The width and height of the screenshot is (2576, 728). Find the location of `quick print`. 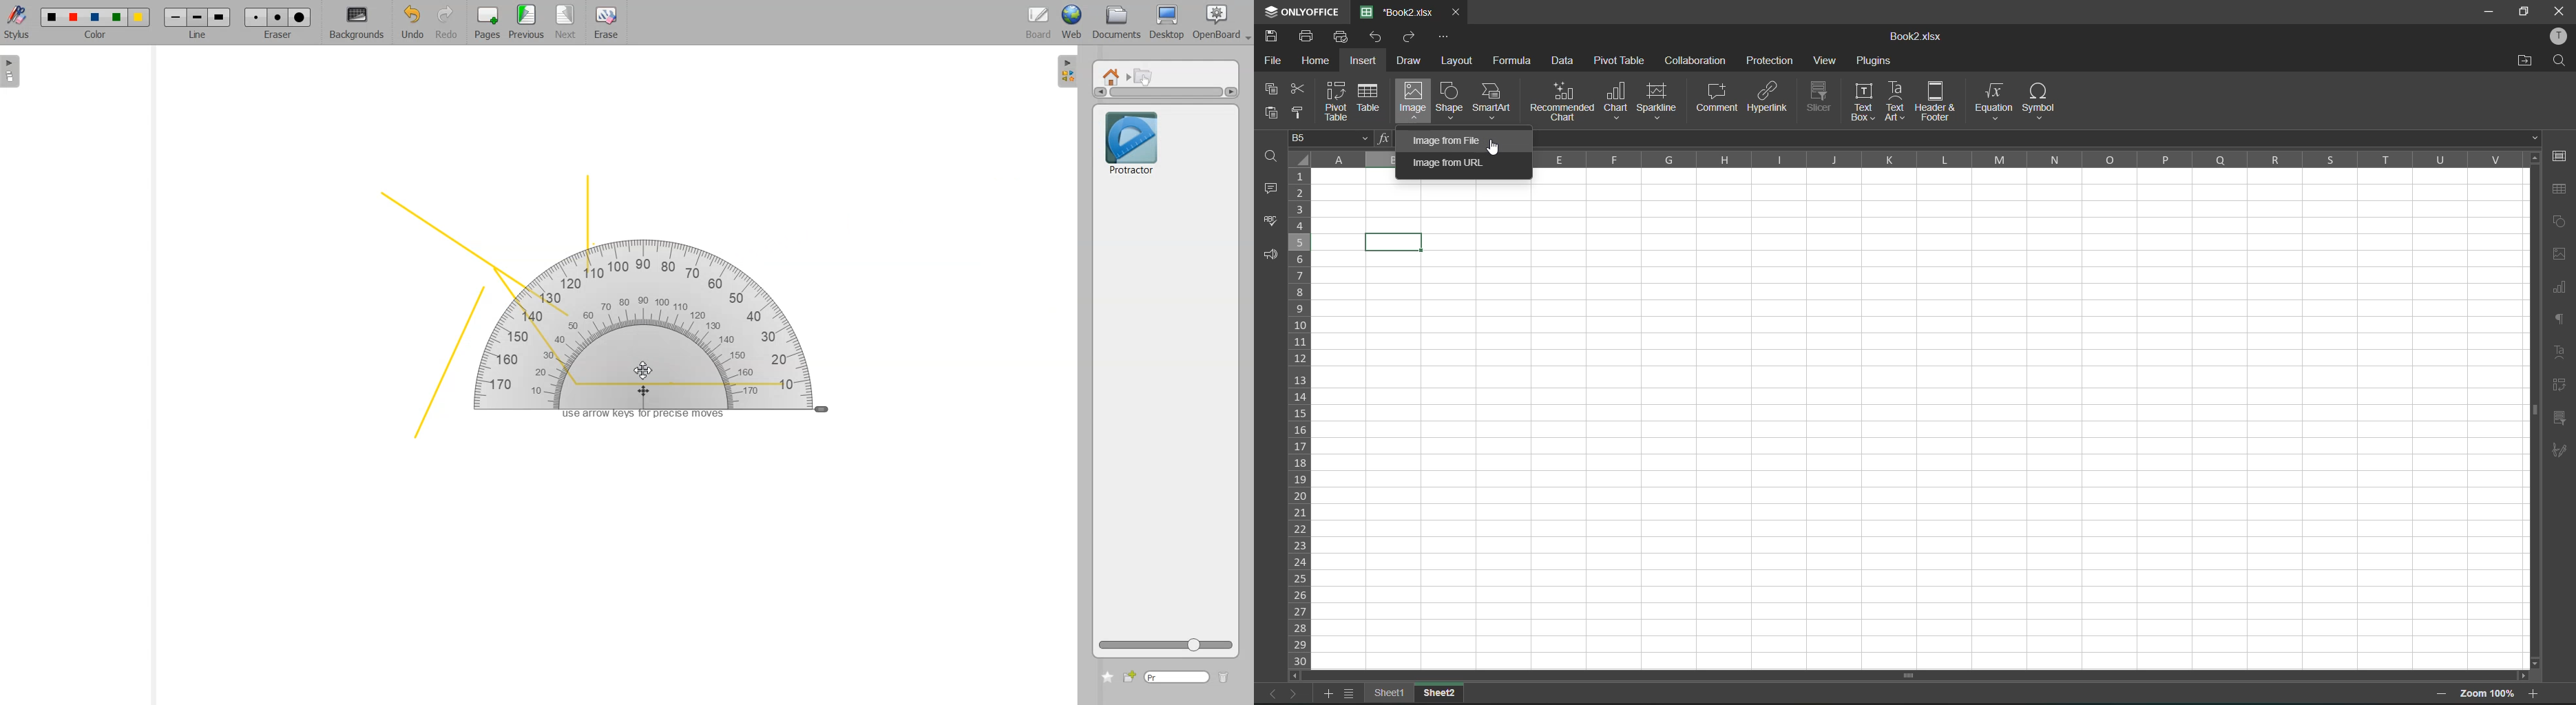

quick print is located at coordinates (1343, 35).